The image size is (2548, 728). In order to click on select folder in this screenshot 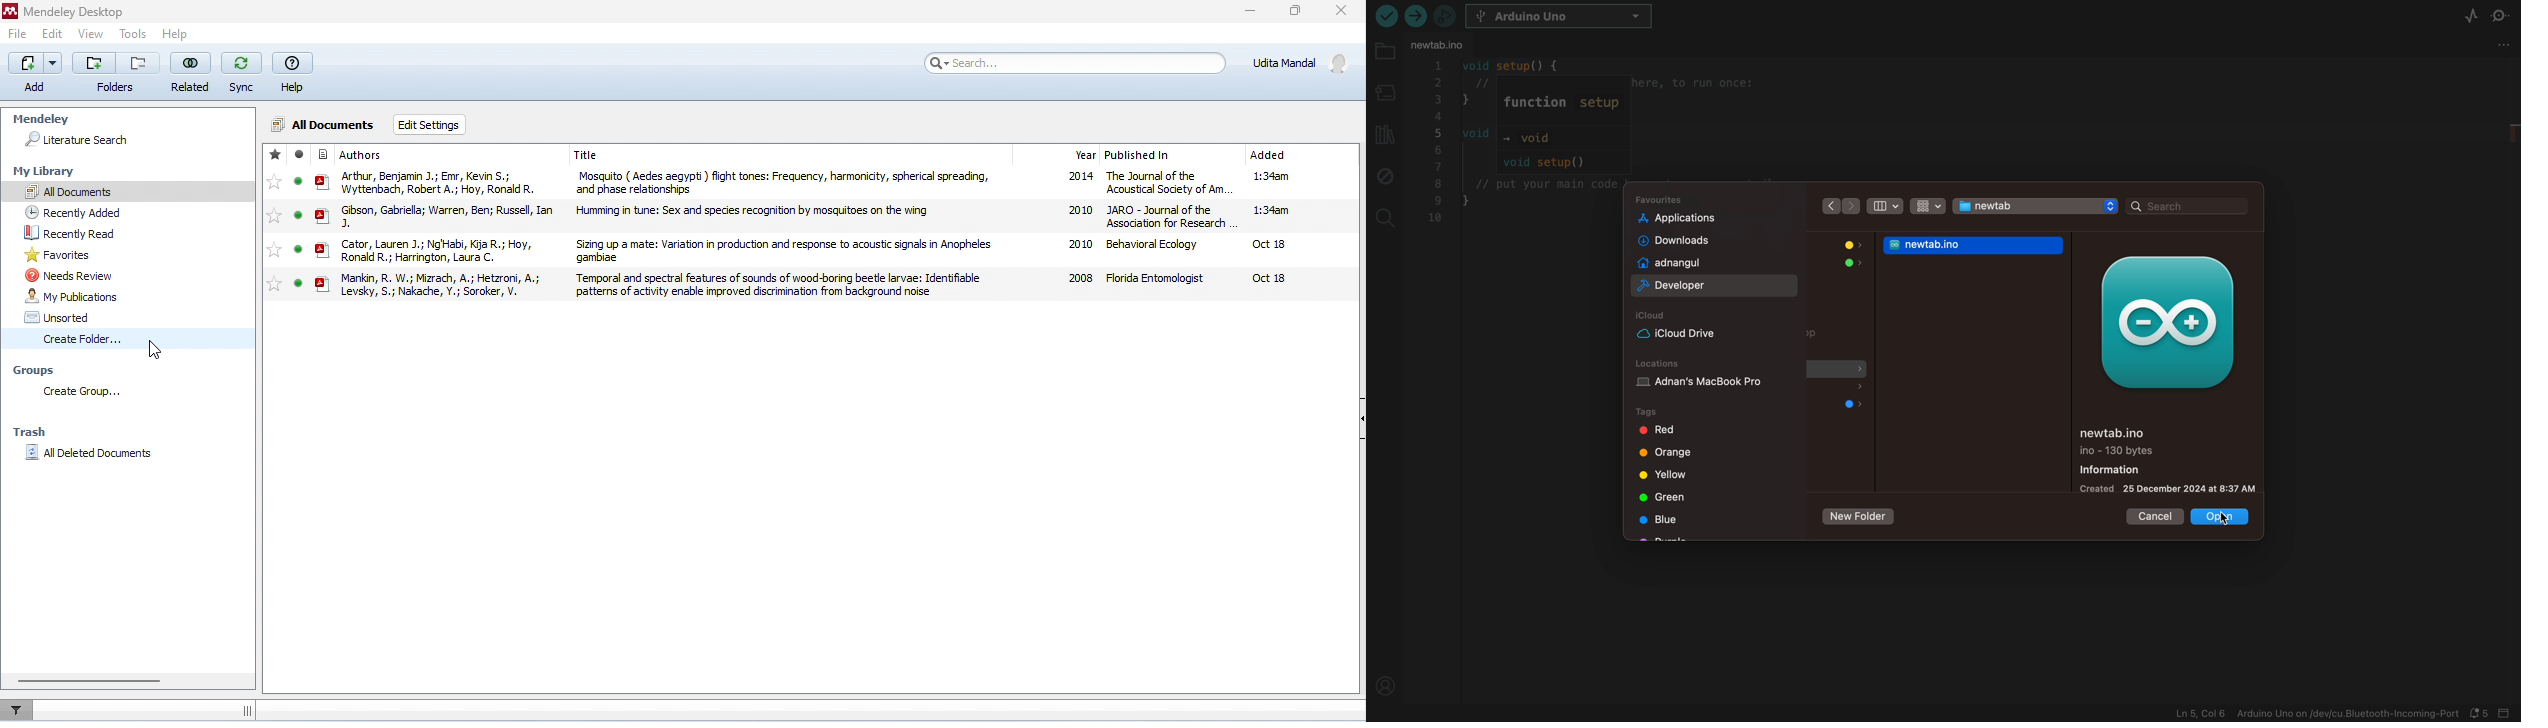, I will do `click(2037, 206)`.